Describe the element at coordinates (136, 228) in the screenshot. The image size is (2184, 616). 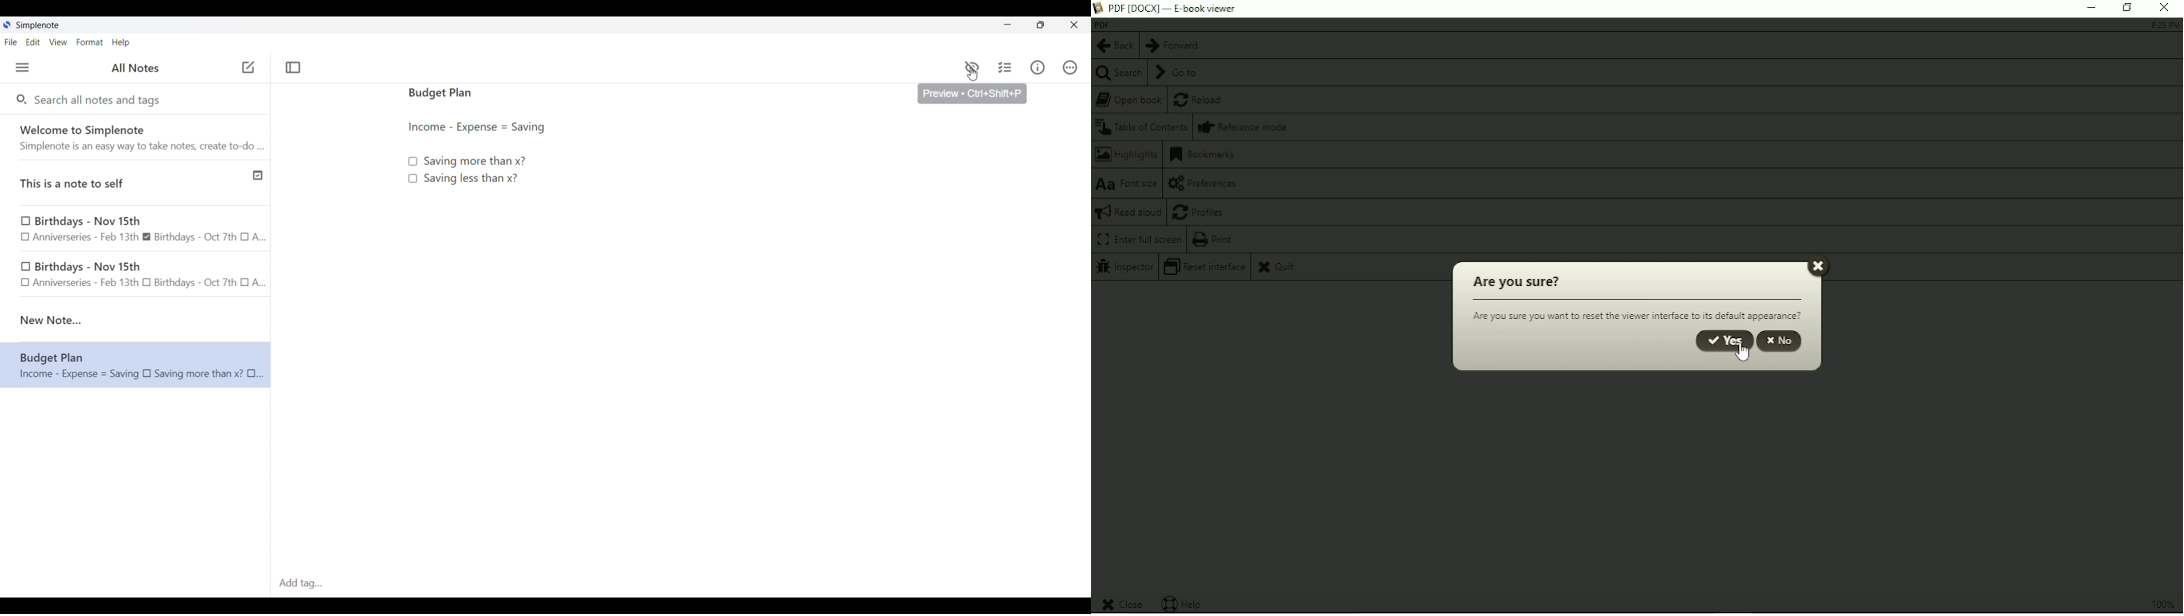
I see `Birthday note` at that location.